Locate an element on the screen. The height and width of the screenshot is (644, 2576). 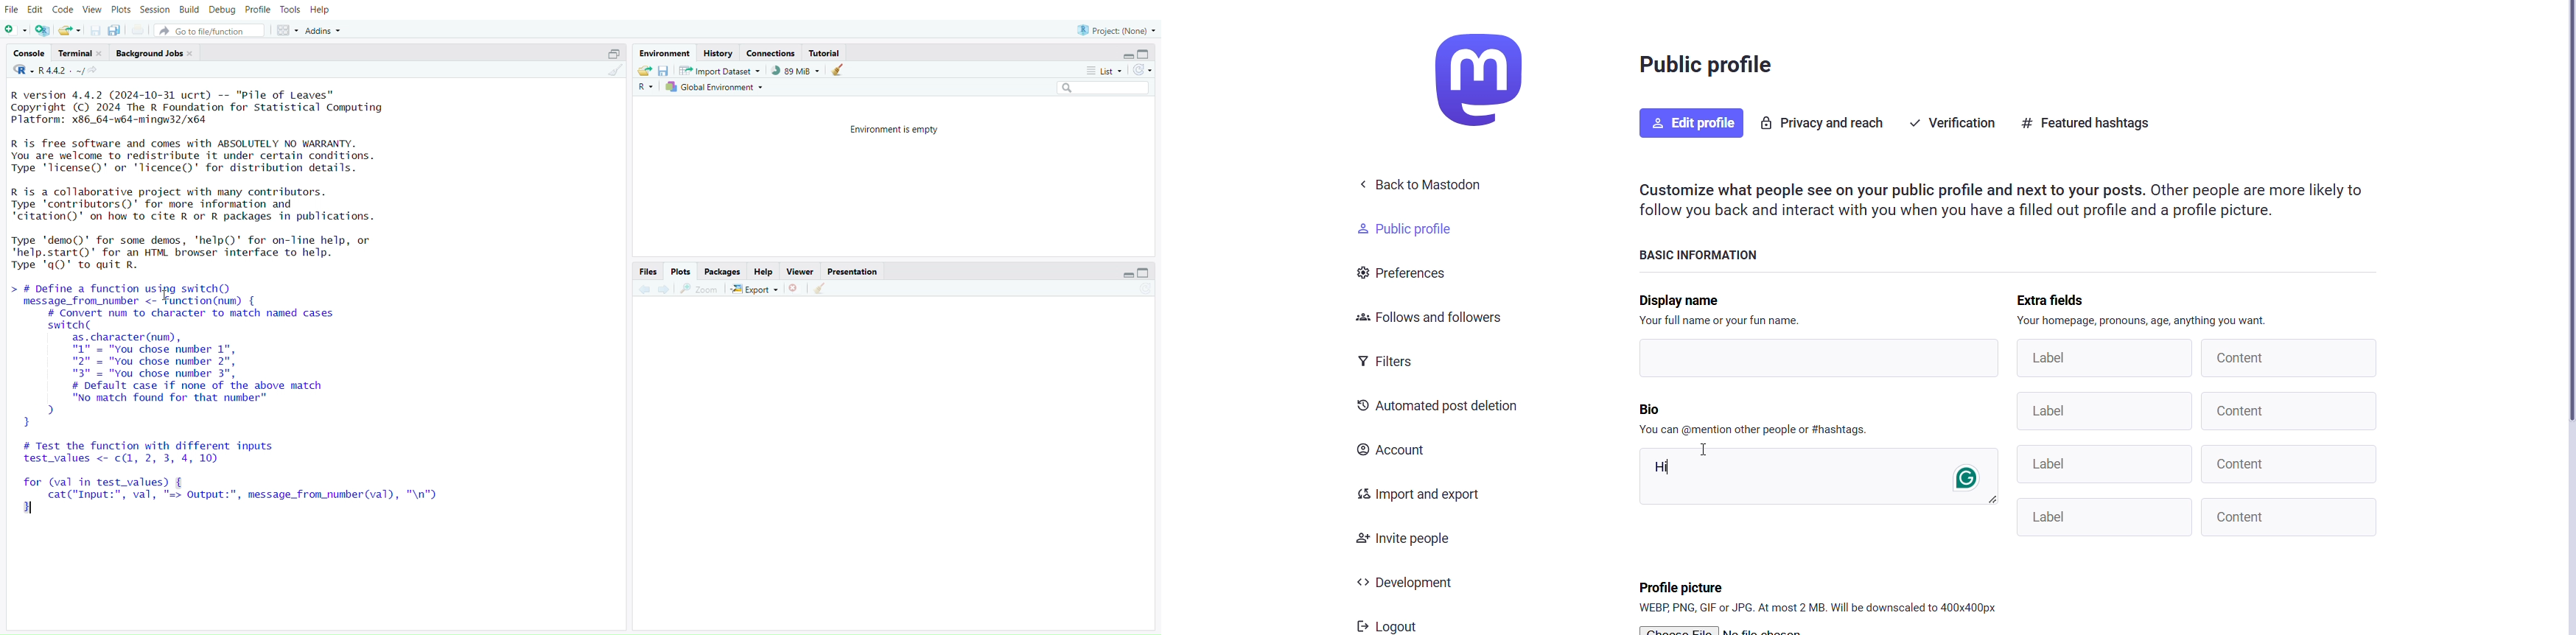
Edit is located at coordinates (34, 10).